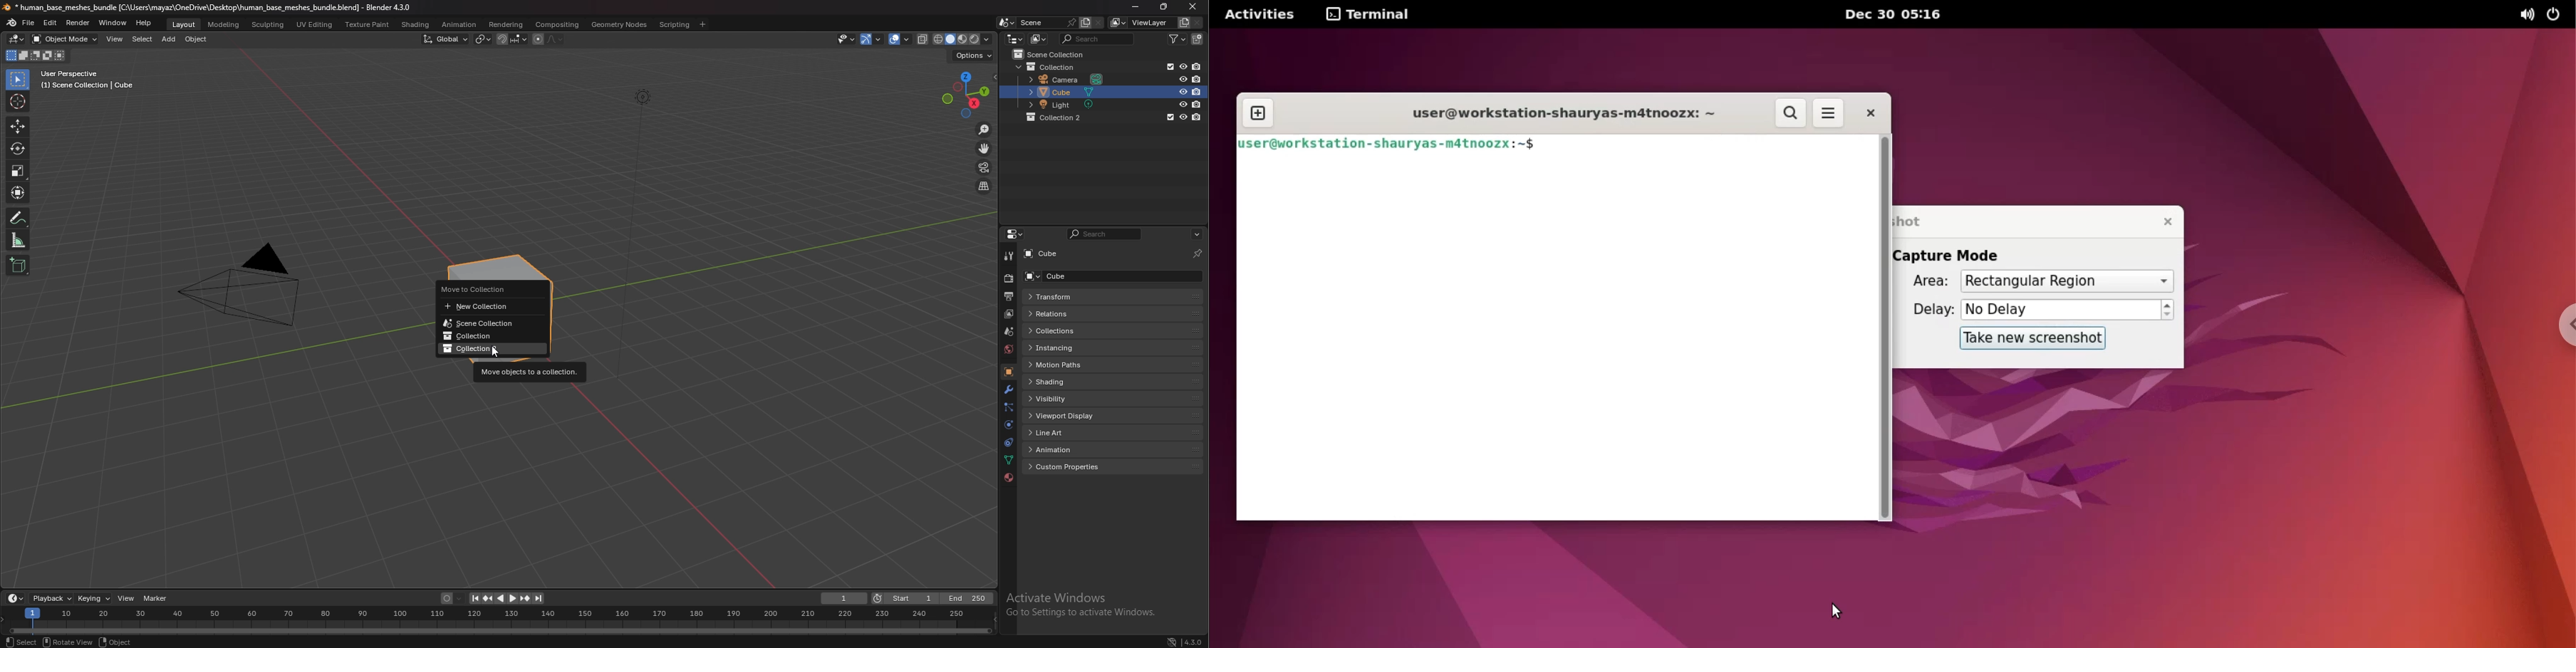 This screenshot has width=2576, height=672. I want to click on add workspace, so click(701, 25).